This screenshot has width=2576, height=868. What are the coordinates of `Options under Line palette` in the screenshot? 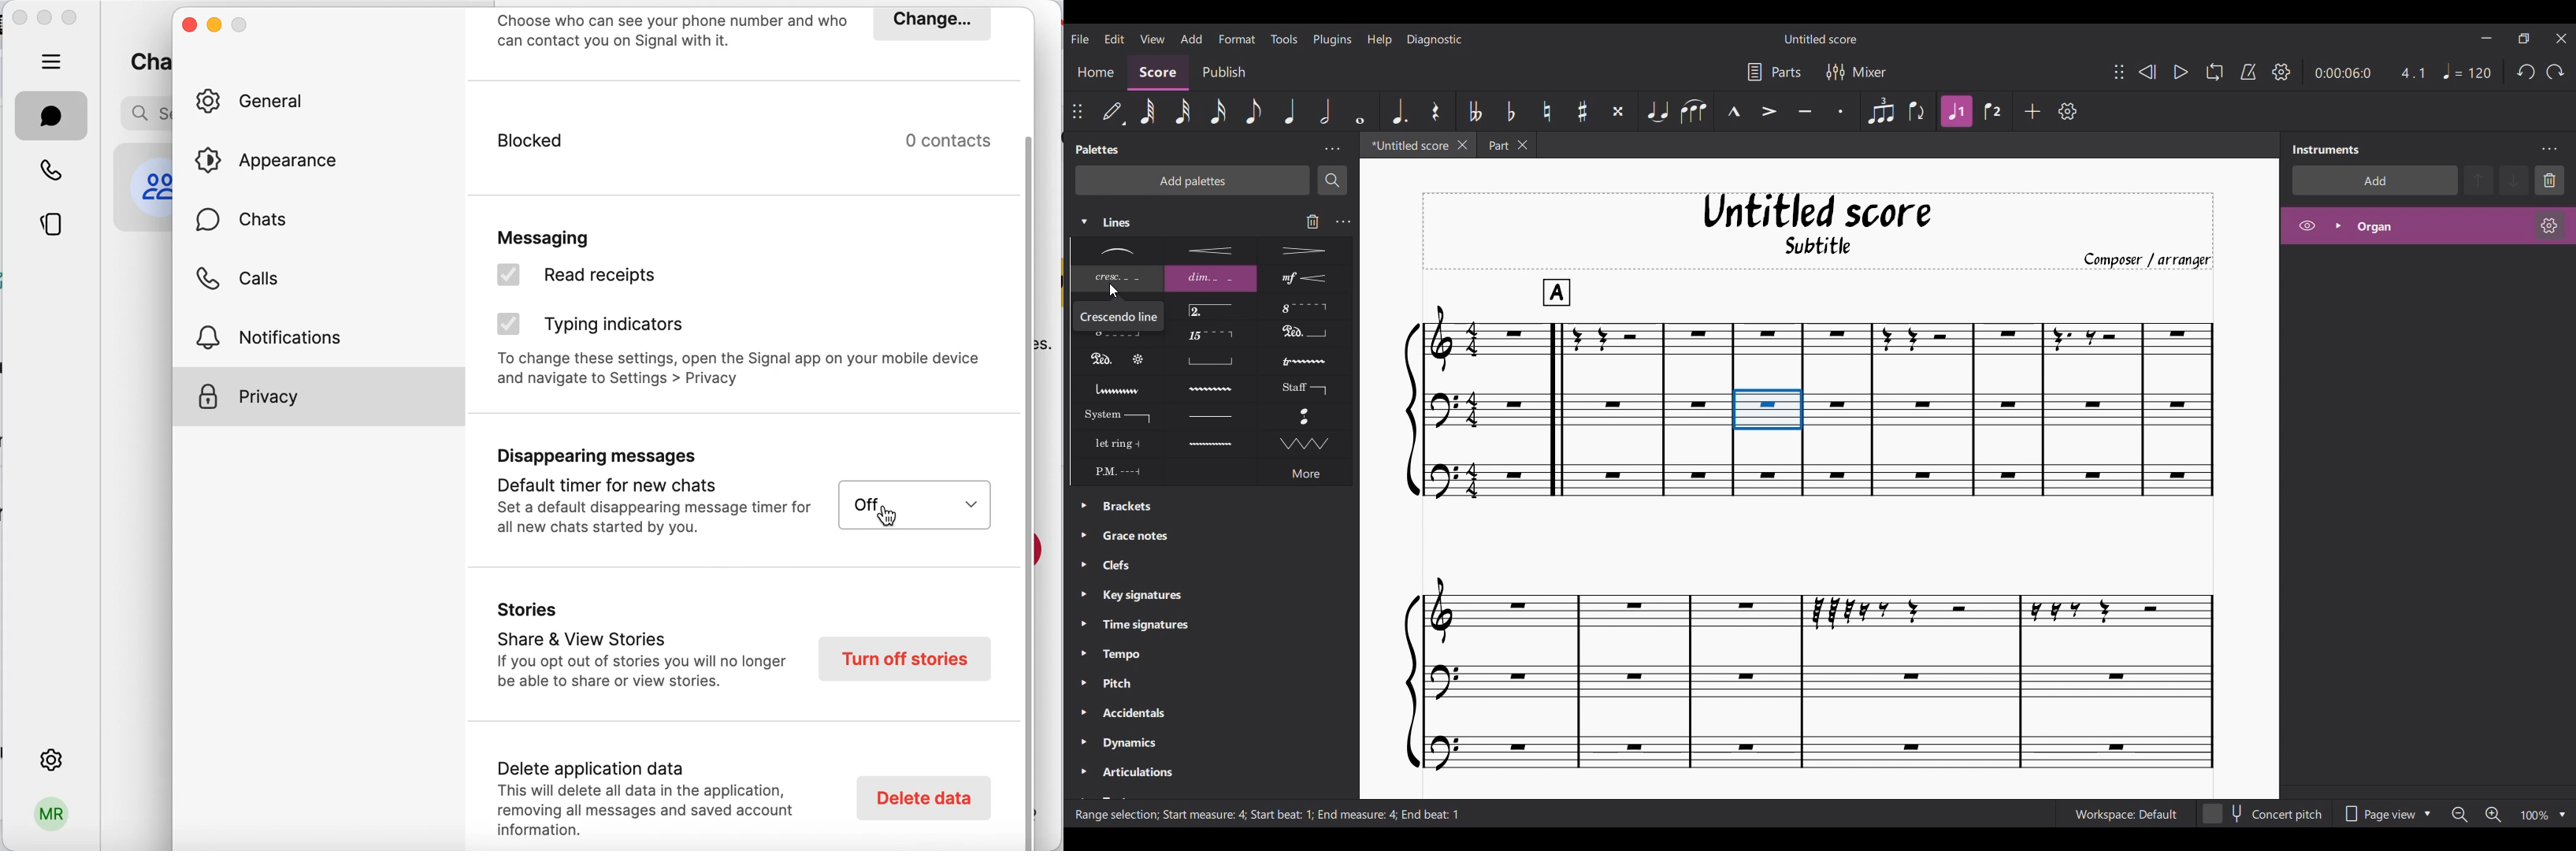 It's located at (1210, 362).